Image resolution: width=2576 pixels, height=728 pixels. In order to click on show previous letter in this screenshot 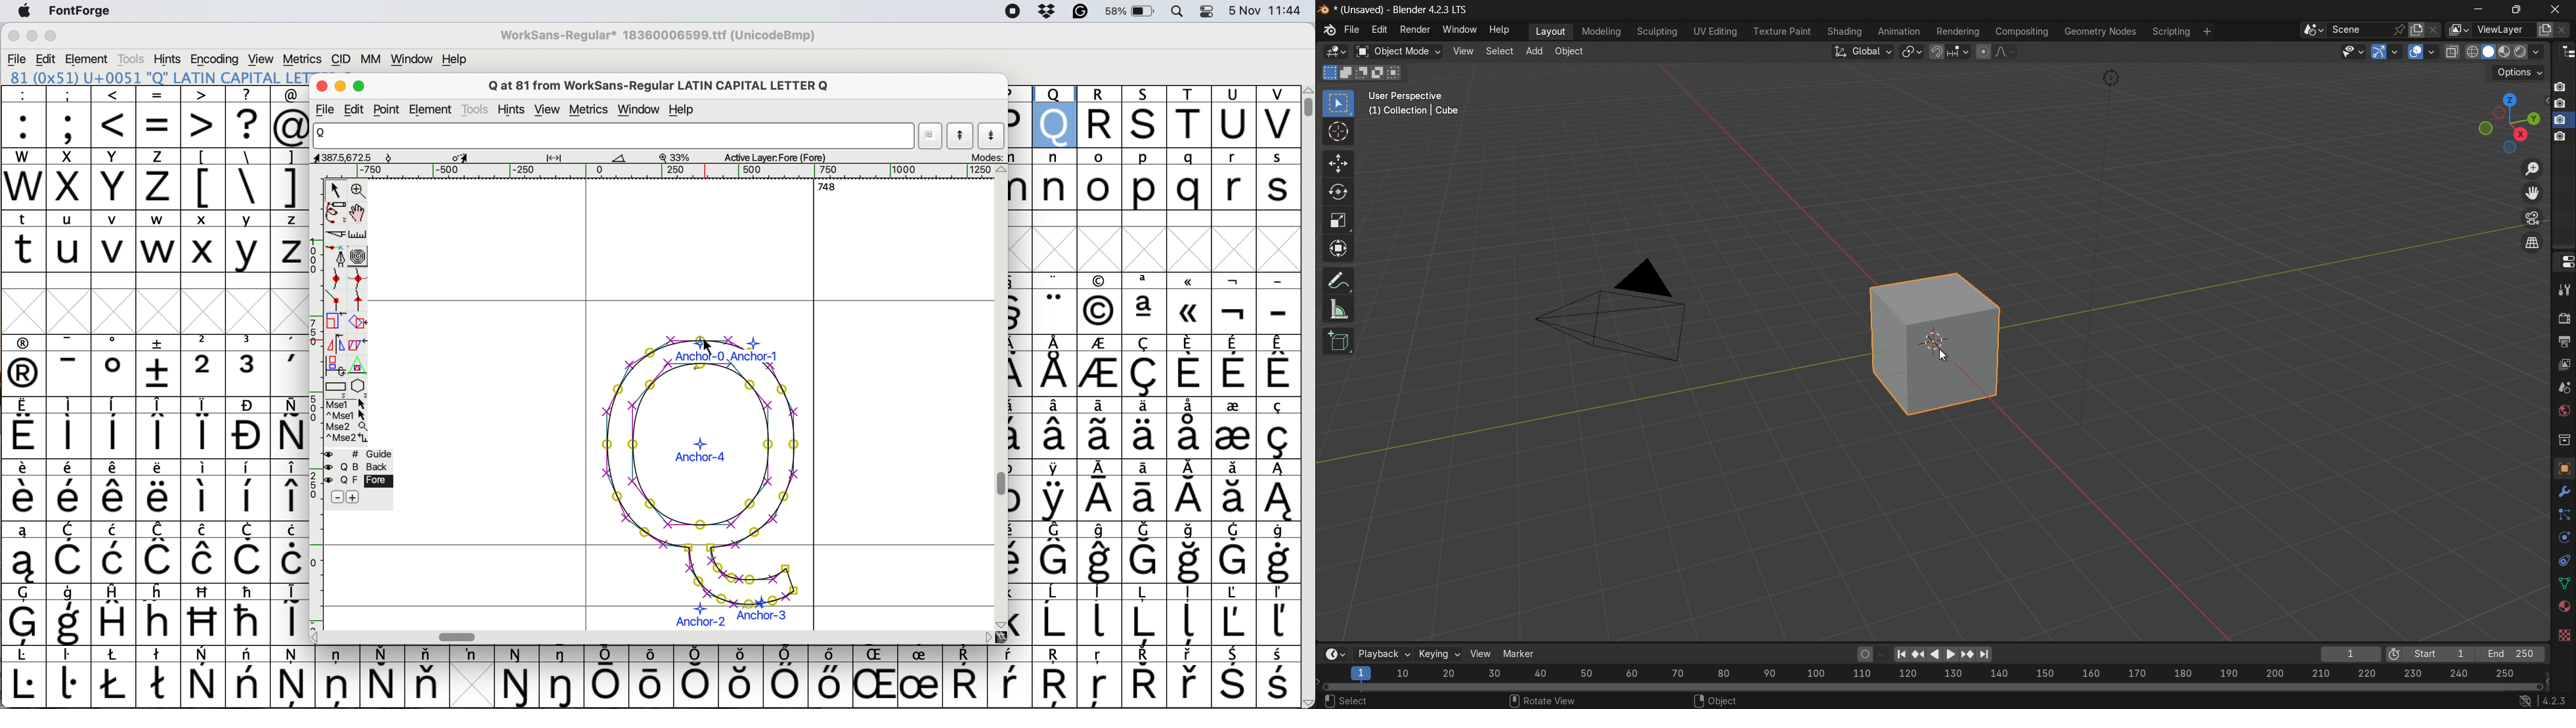, I will do `click(963, 138)`.